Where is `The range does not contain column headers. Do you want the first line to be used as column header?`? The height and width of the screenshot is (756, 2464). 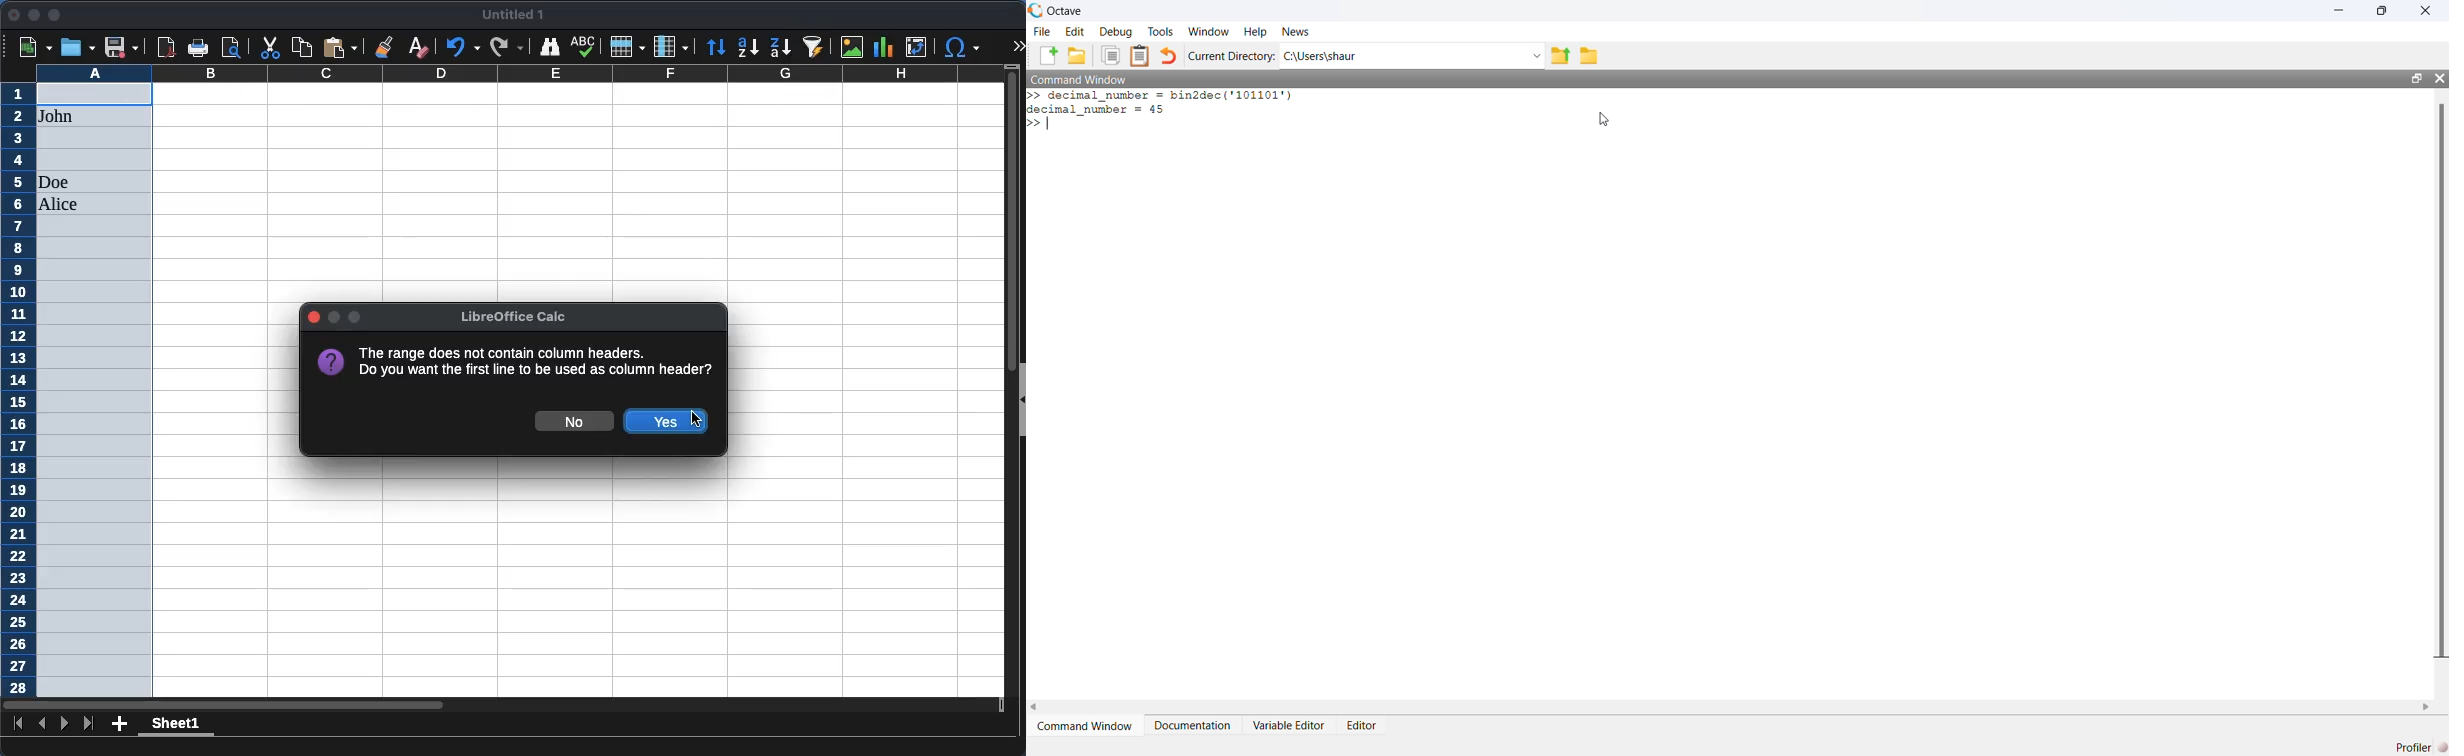 The range does not contain column headers. Do you want the first line to be used as column header? is located at coordinates (514, 361).